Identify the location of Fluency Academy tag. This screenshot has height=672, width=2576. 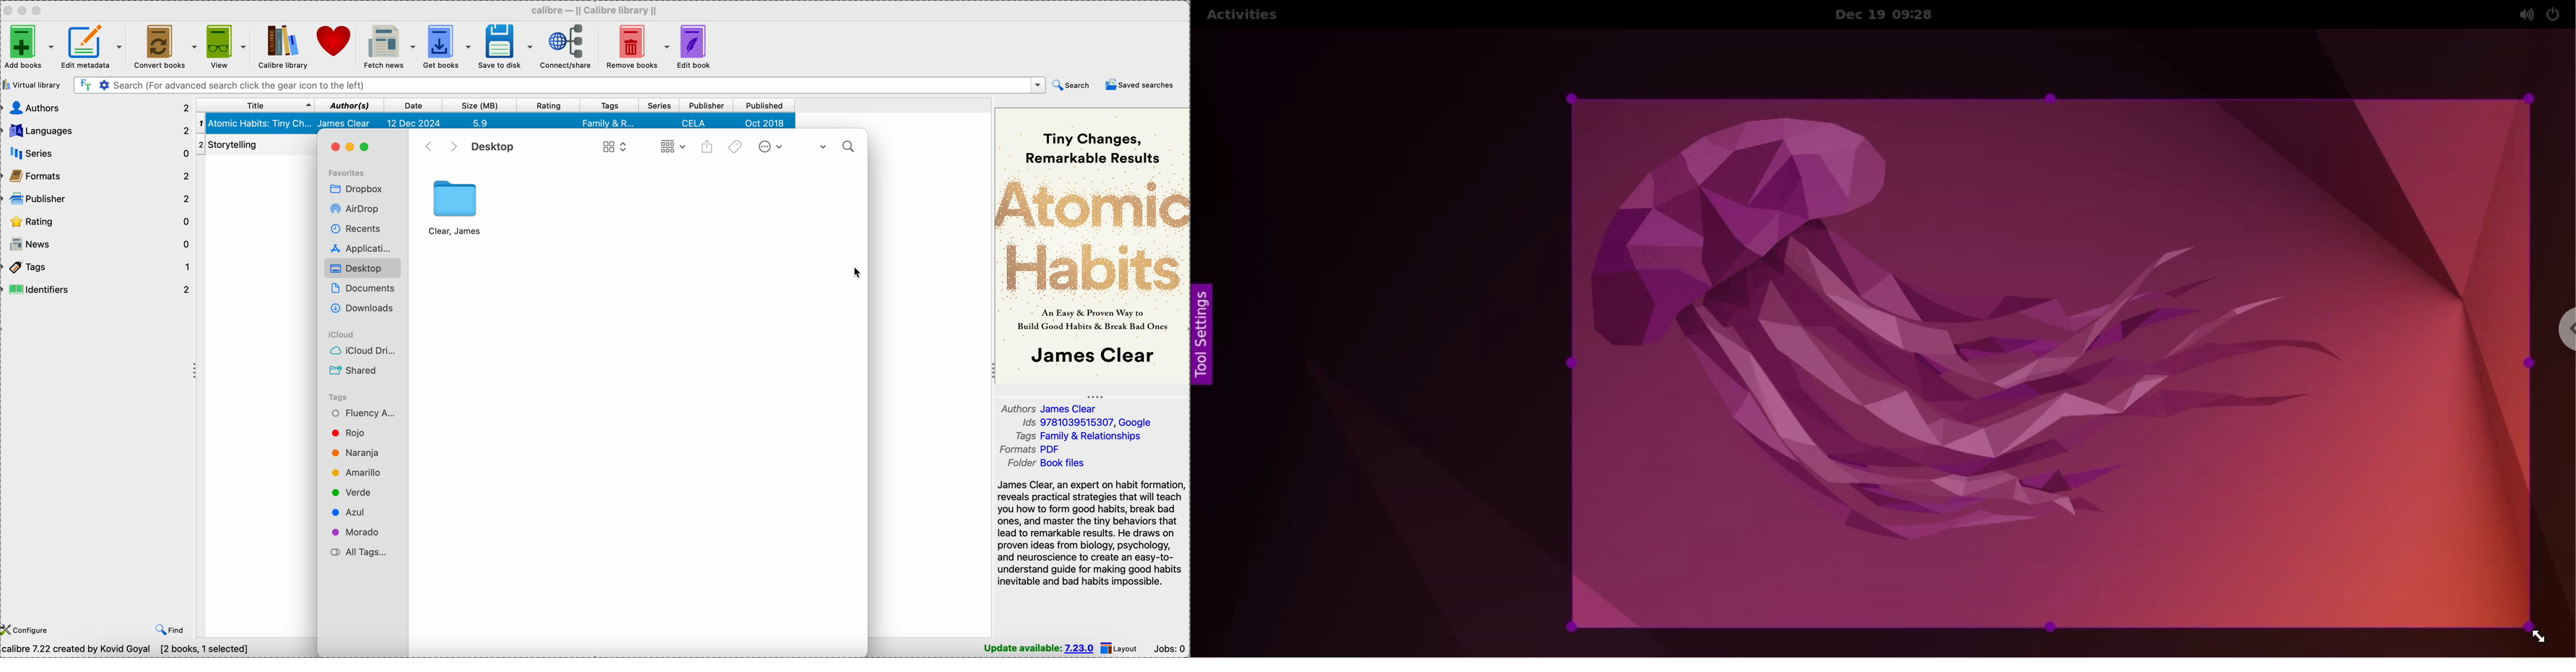
(360, 412).